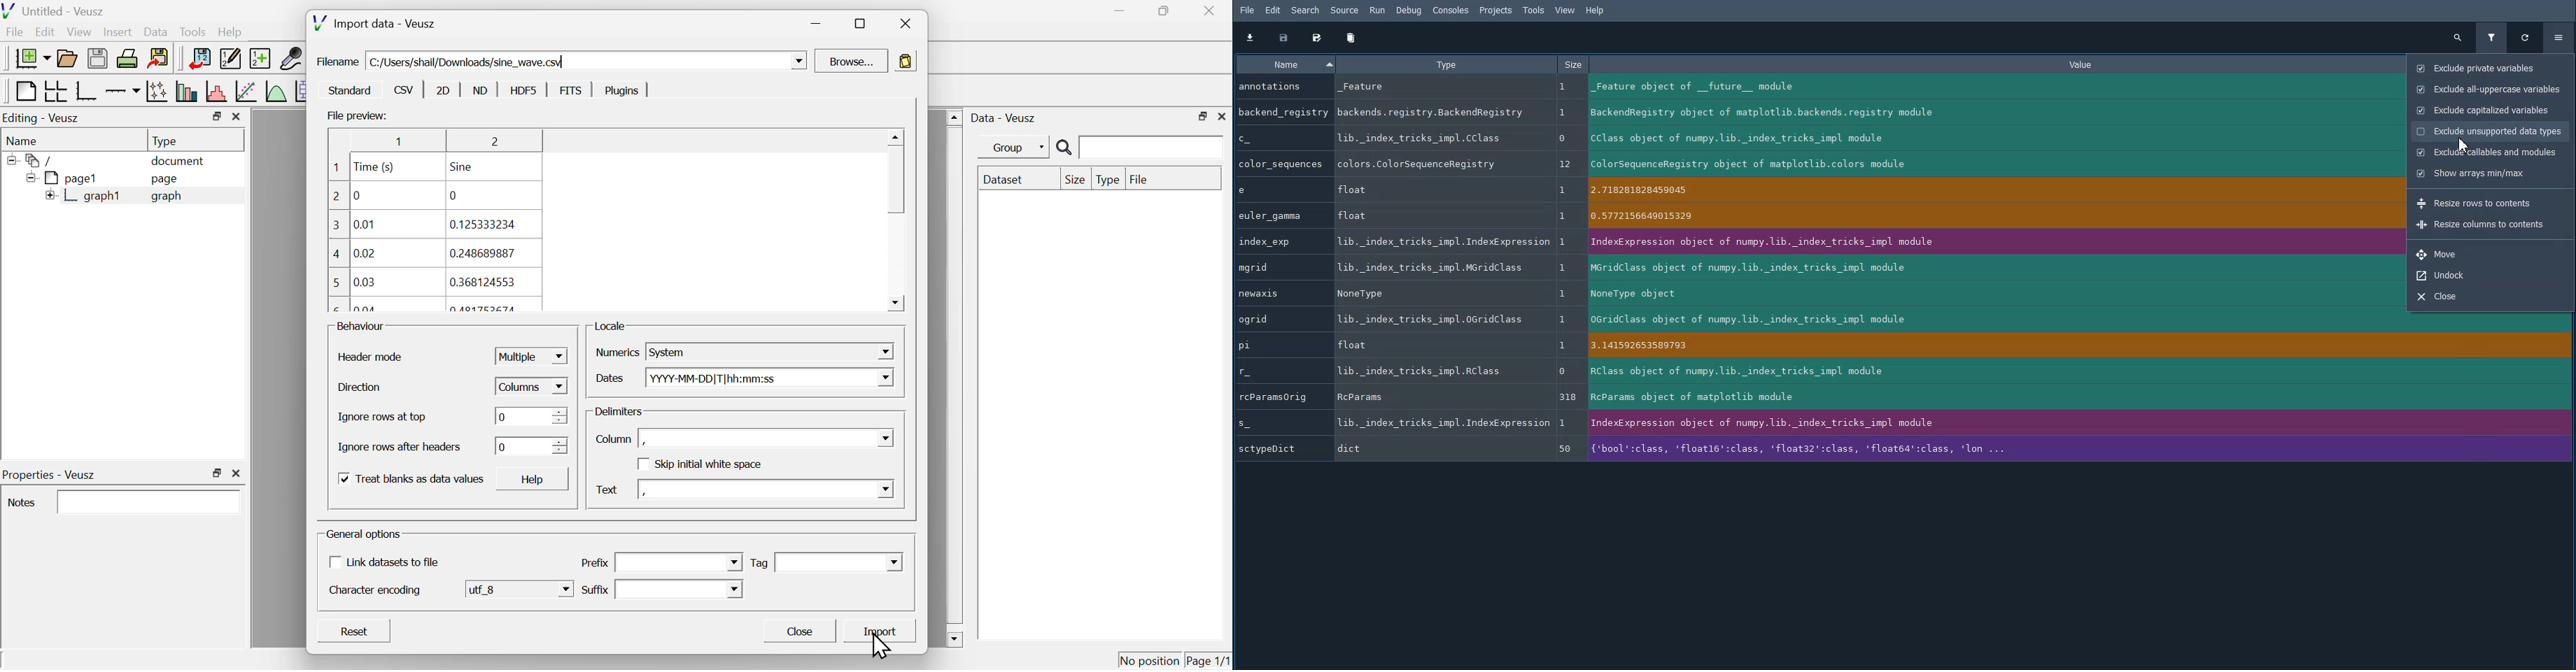  What do you see at coordinates (766, 488) in the screenshot?
I see `text box` at bounding box center [766, 488].